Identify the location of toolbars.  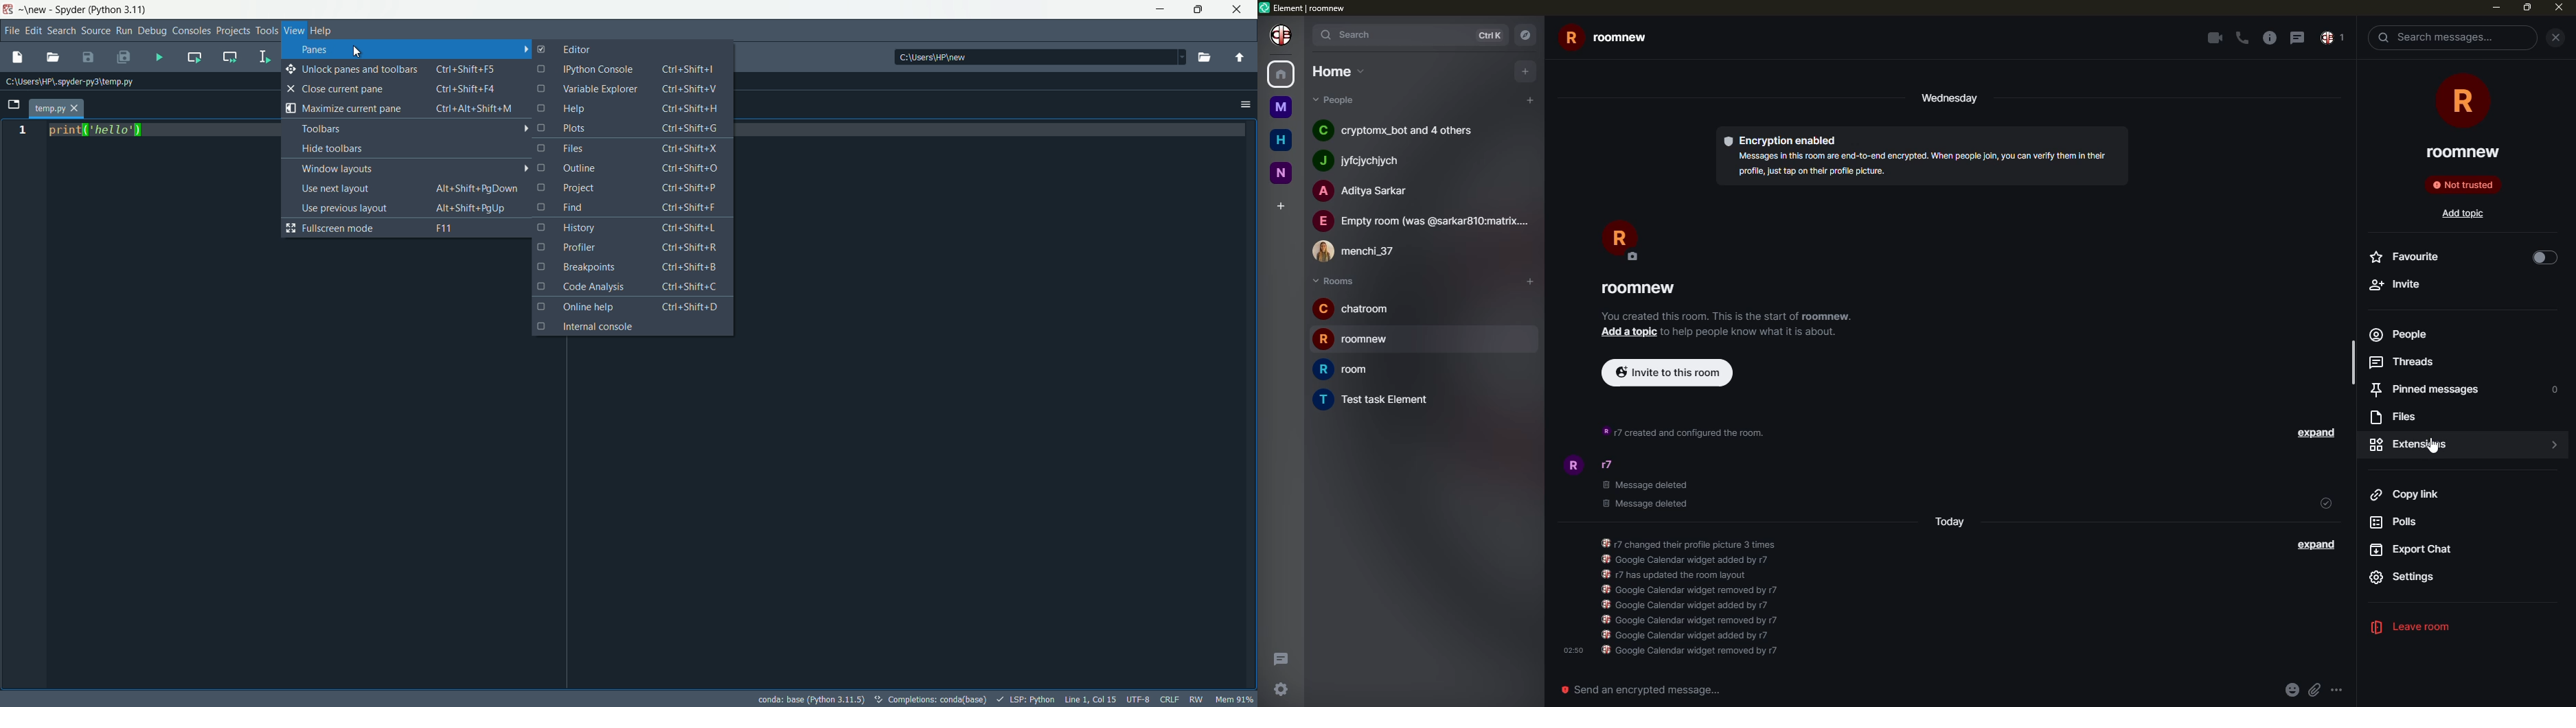
(414, 129).